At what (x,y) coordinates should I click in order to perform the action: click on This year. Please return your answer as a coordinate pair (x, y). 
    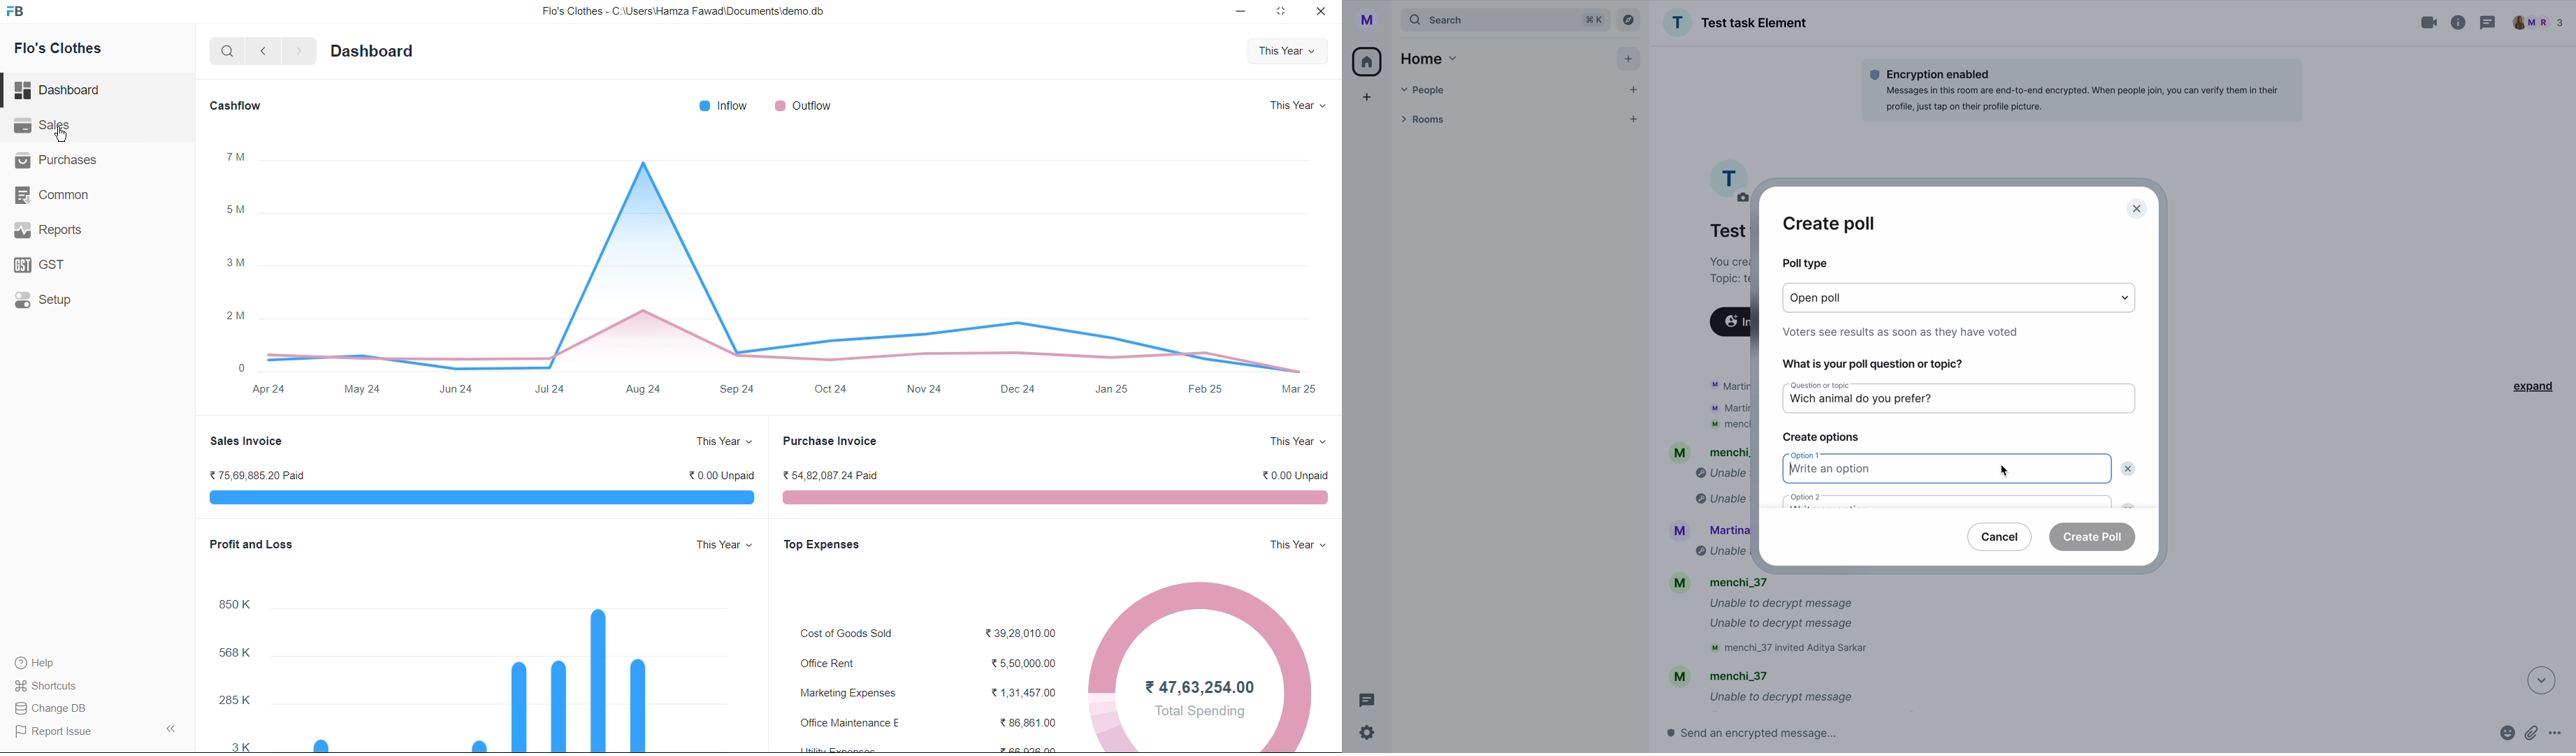
    Looking at the image, I should click on (1296, 546).